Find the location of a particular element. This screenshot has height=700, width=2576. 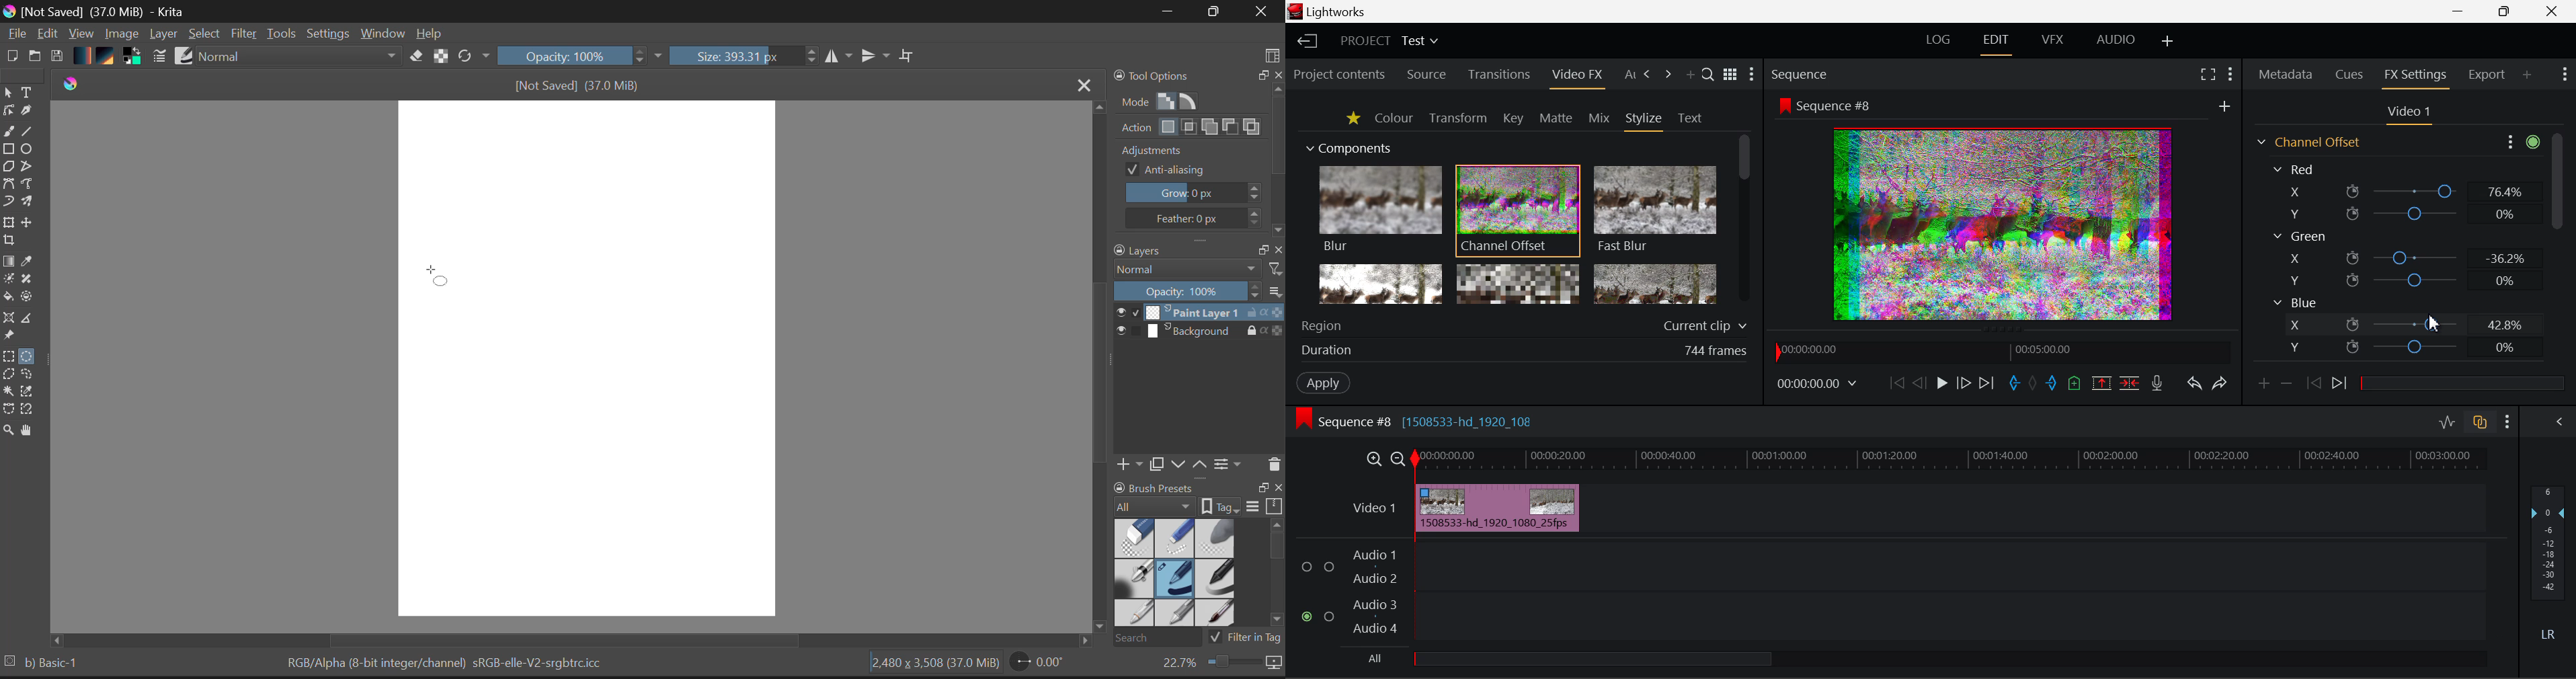

Red Y is located at coordinates (2400, 214).